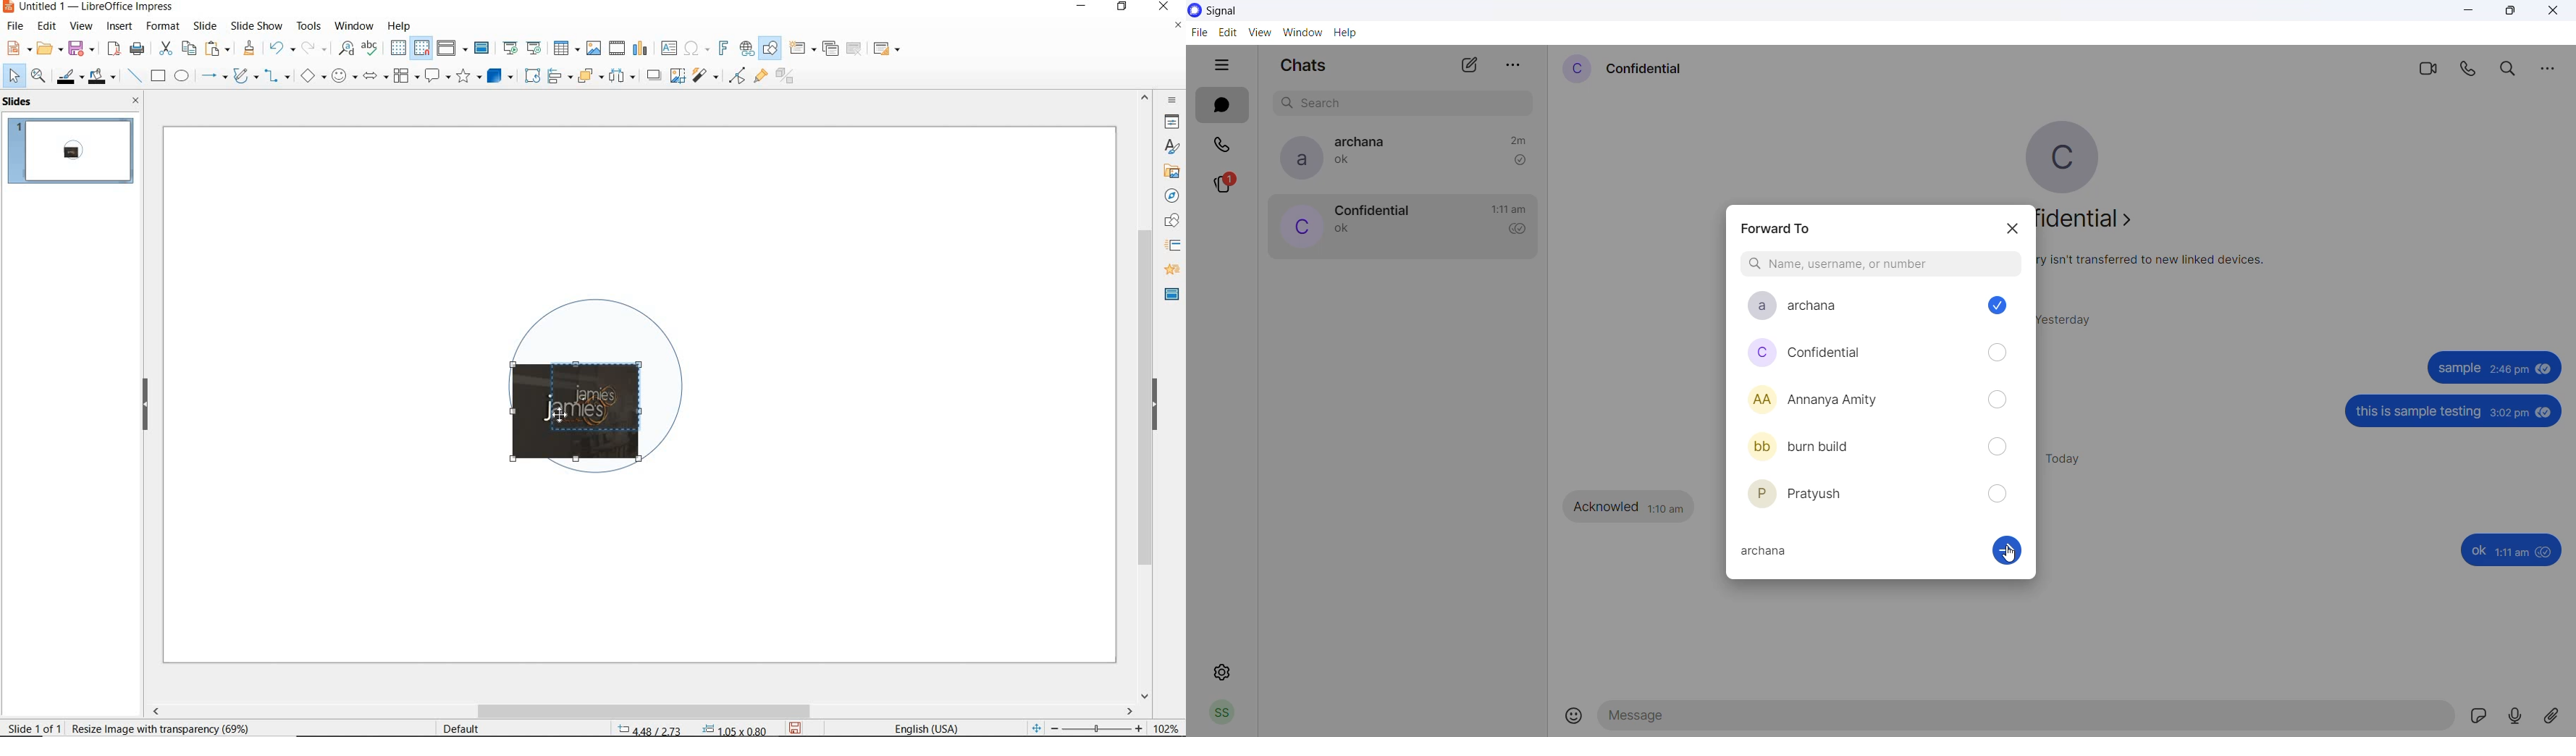  What do you see at coordinates (2553, 12) in the screenshot?
I see `close` at bounding box center [2553, 12].